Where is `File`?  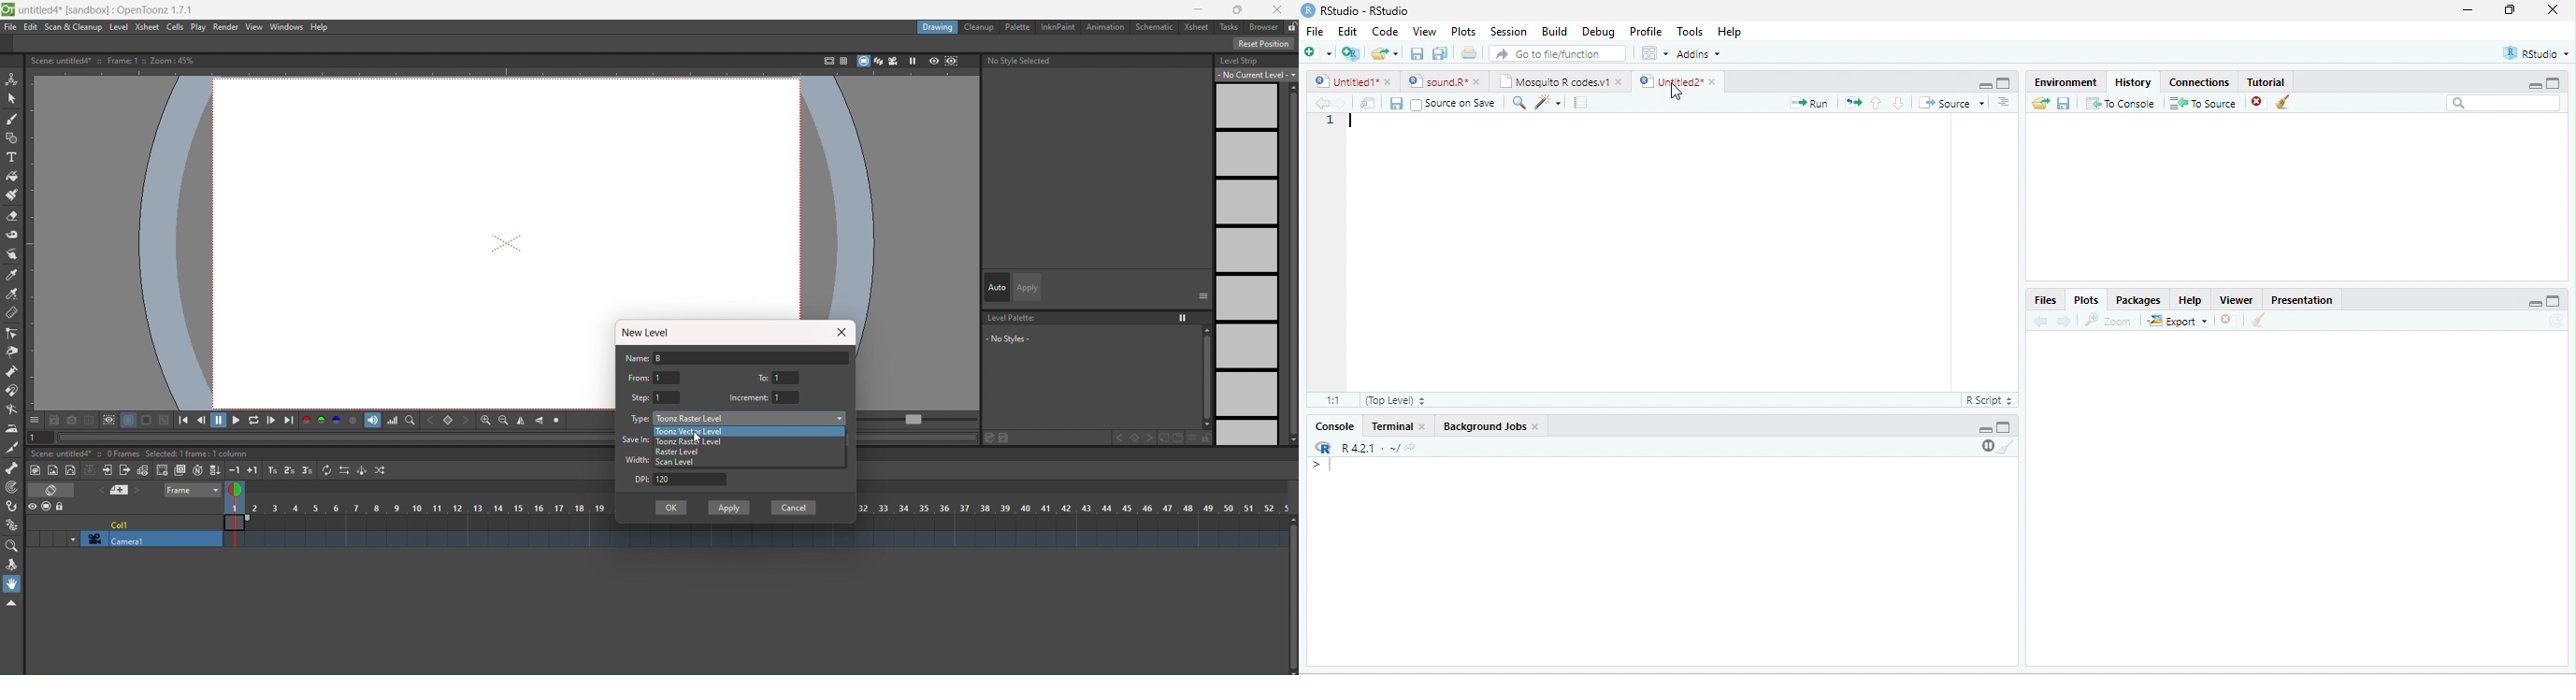
File is located at coordinates (1315, 31).